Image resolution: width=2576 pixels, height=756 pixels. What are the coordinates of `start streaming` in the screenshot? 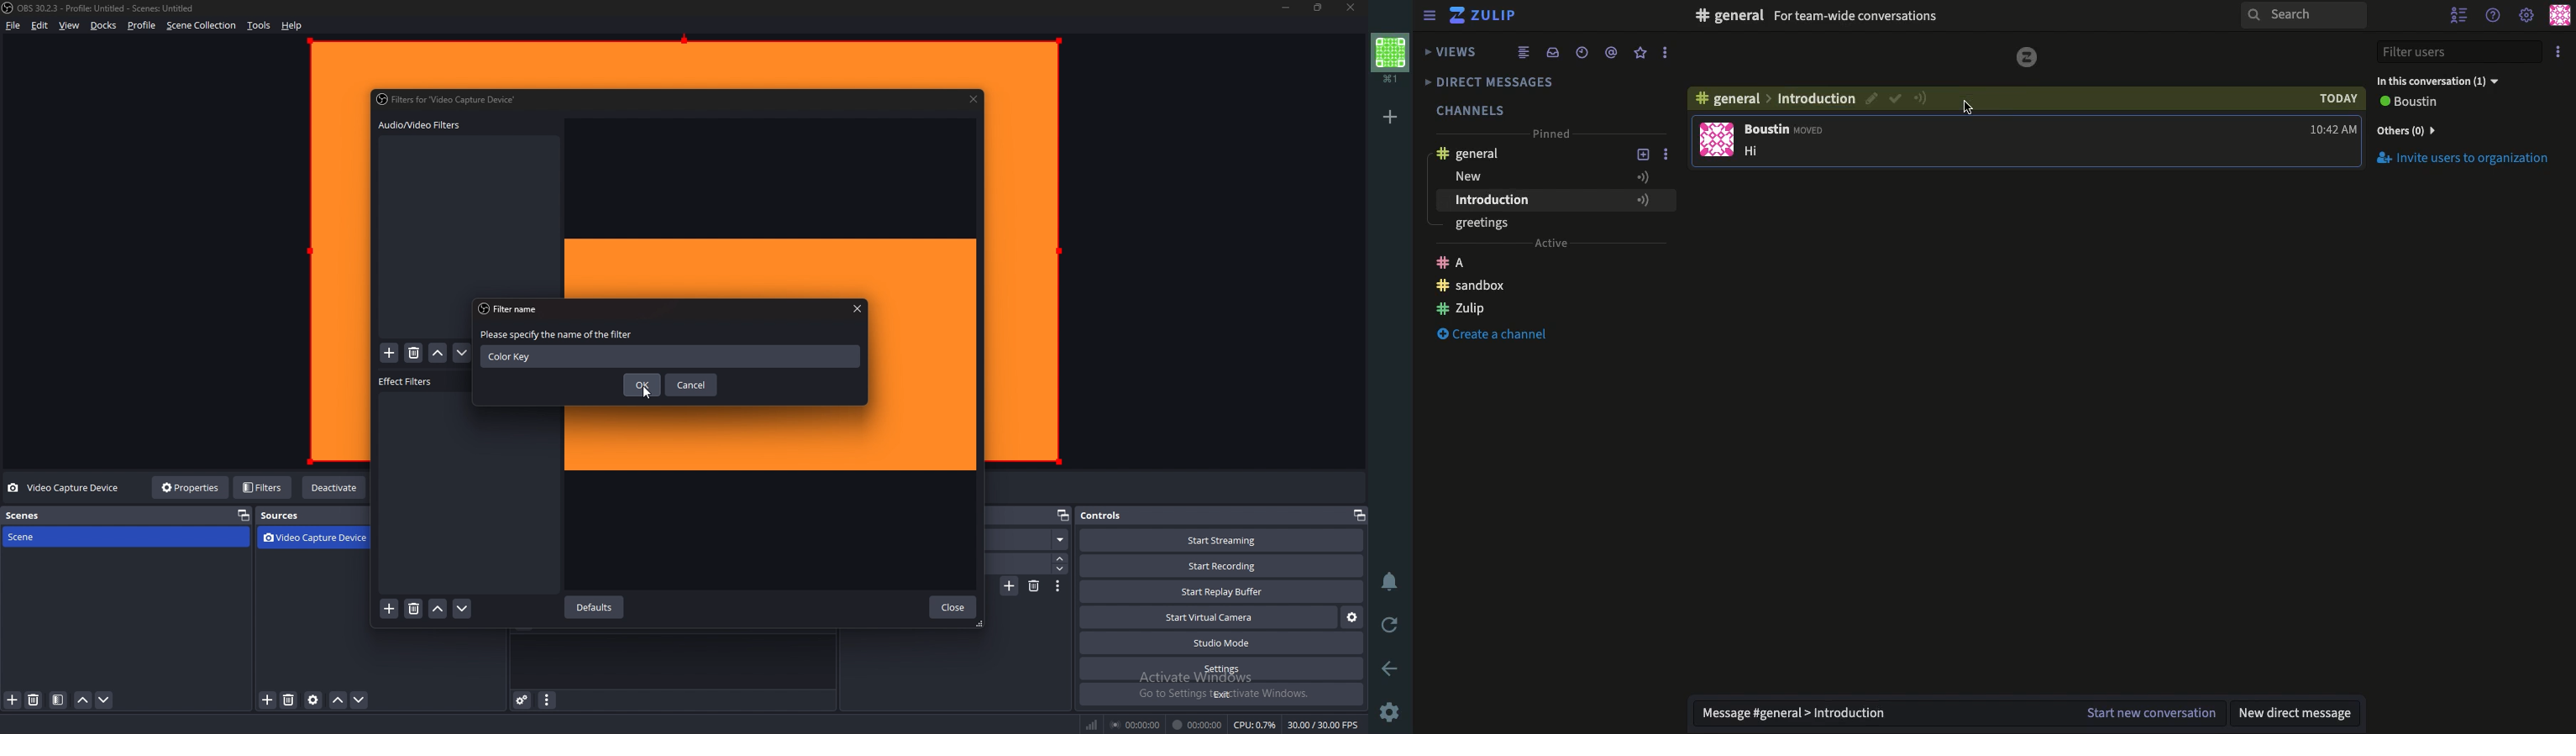 It's located at (1222, 540).